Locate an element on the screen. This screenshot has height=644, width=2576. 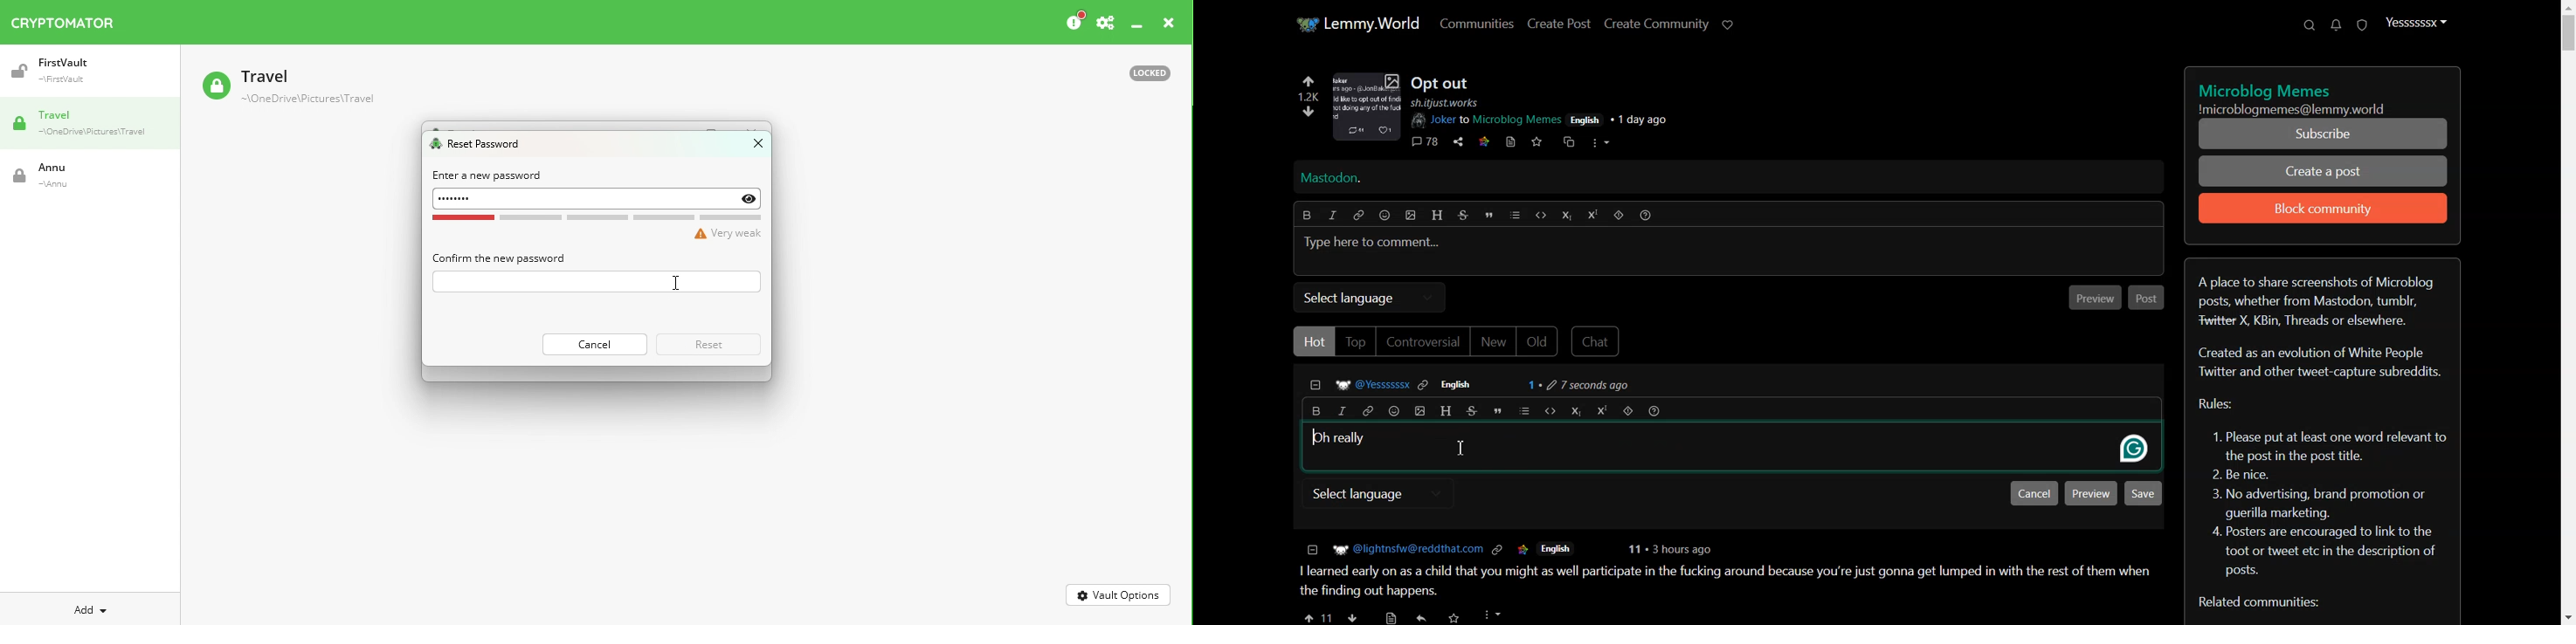
Bold  is located at coordinates (1314, 410).